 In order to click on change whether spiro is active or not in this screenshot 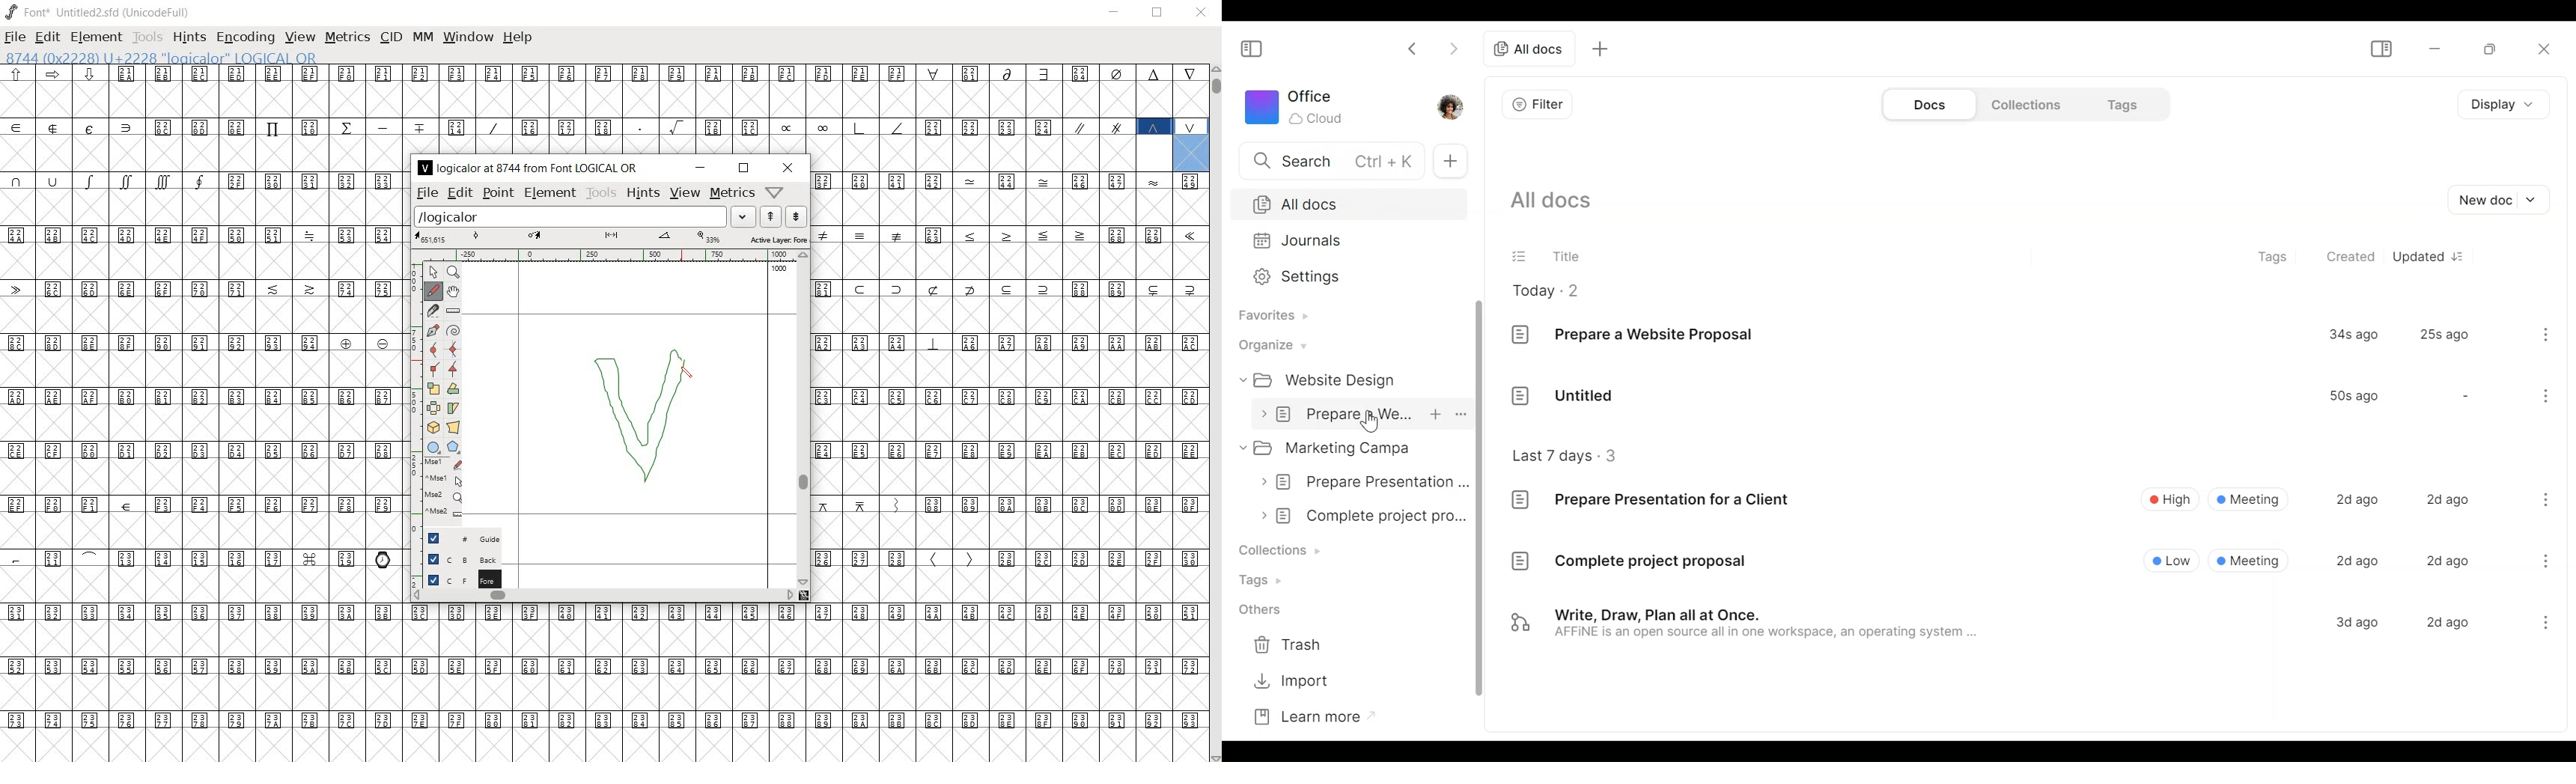, I will do `click(451, 330)`.